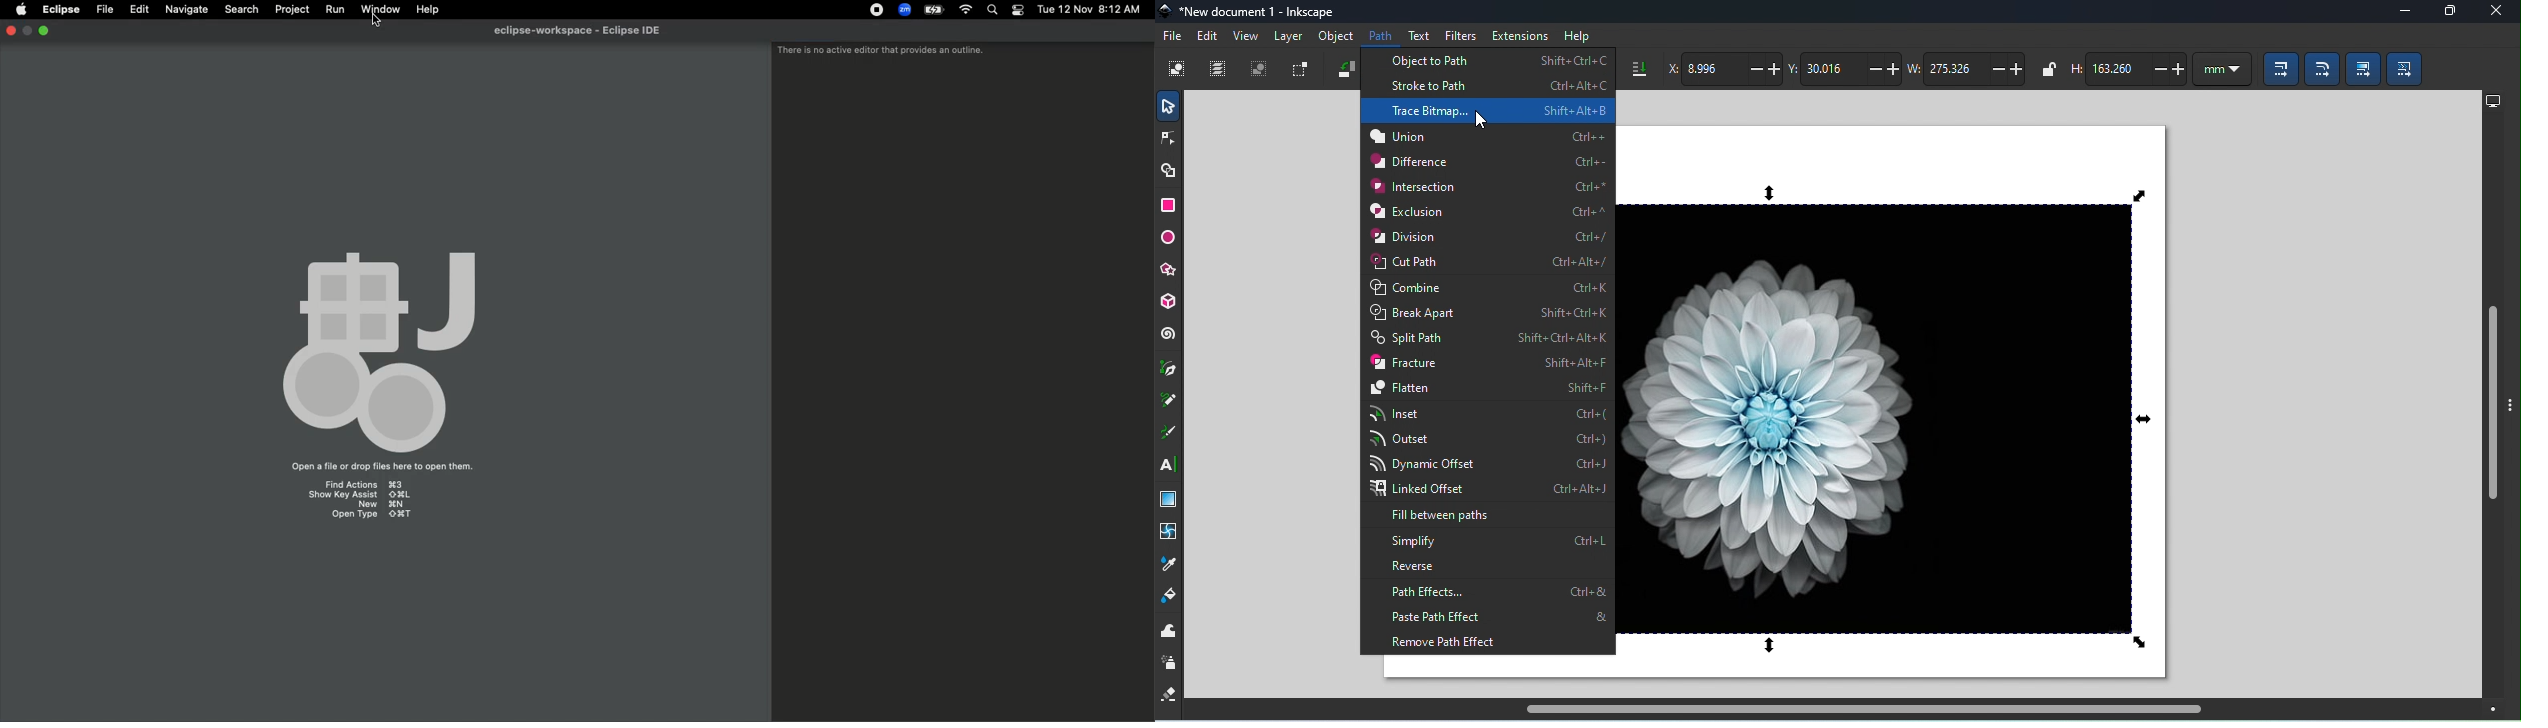  What do you see at coordinates (1846, 68) in the screenshot?
I see `Vertical coordinate of the selection` at bounding box center [1846, 68].